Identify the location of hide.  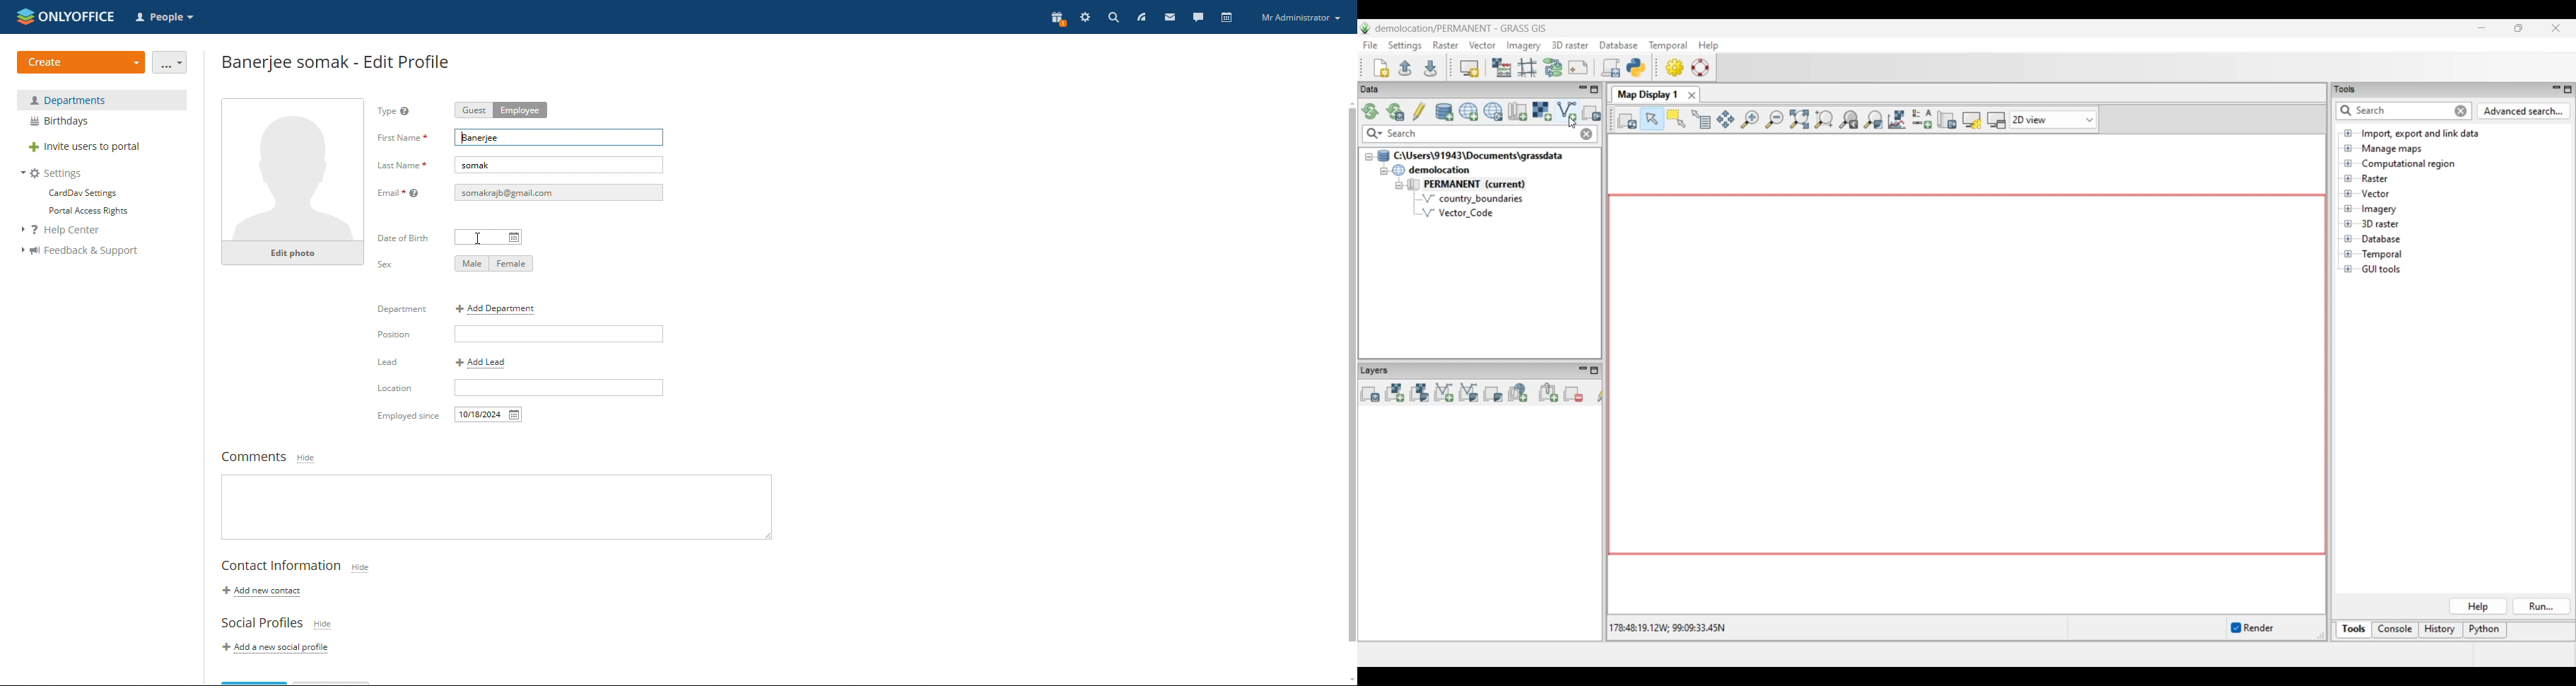
(361, 568).